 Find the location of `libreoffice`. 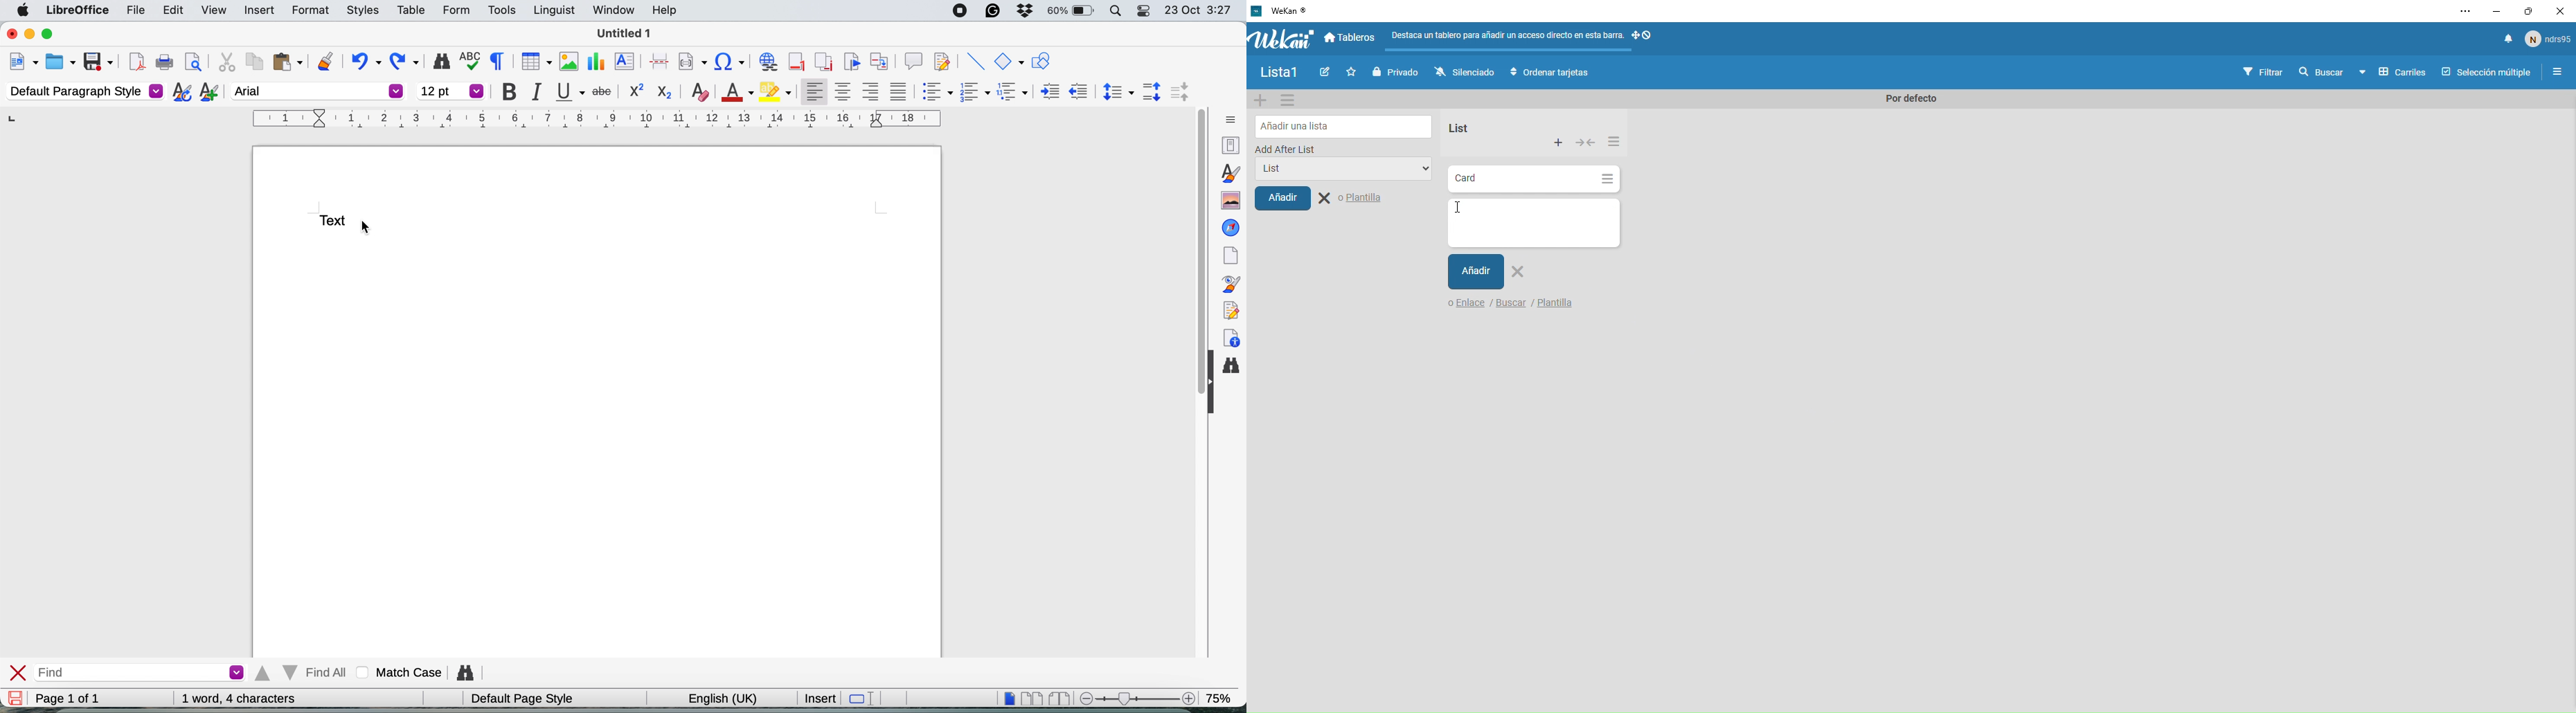

libreoffice is located at coordinates (75, 12).